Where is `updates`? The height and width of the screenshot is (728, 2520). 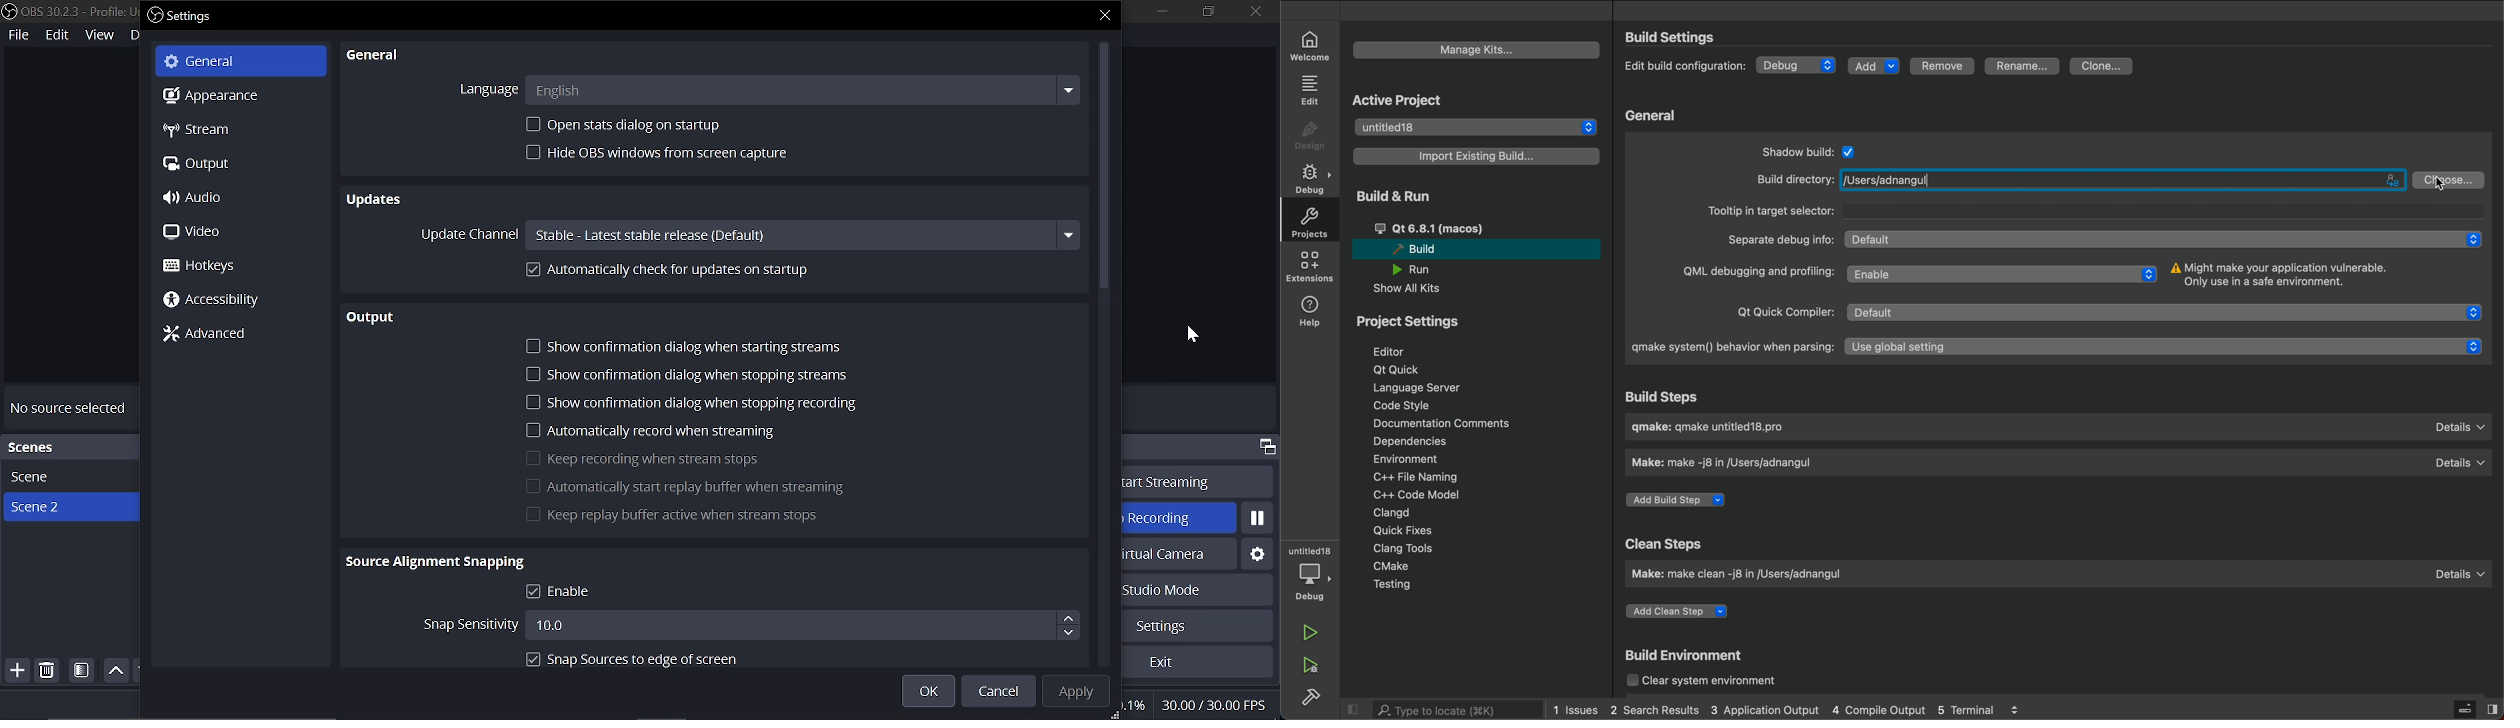
updates is located at coordinates (375, 198).